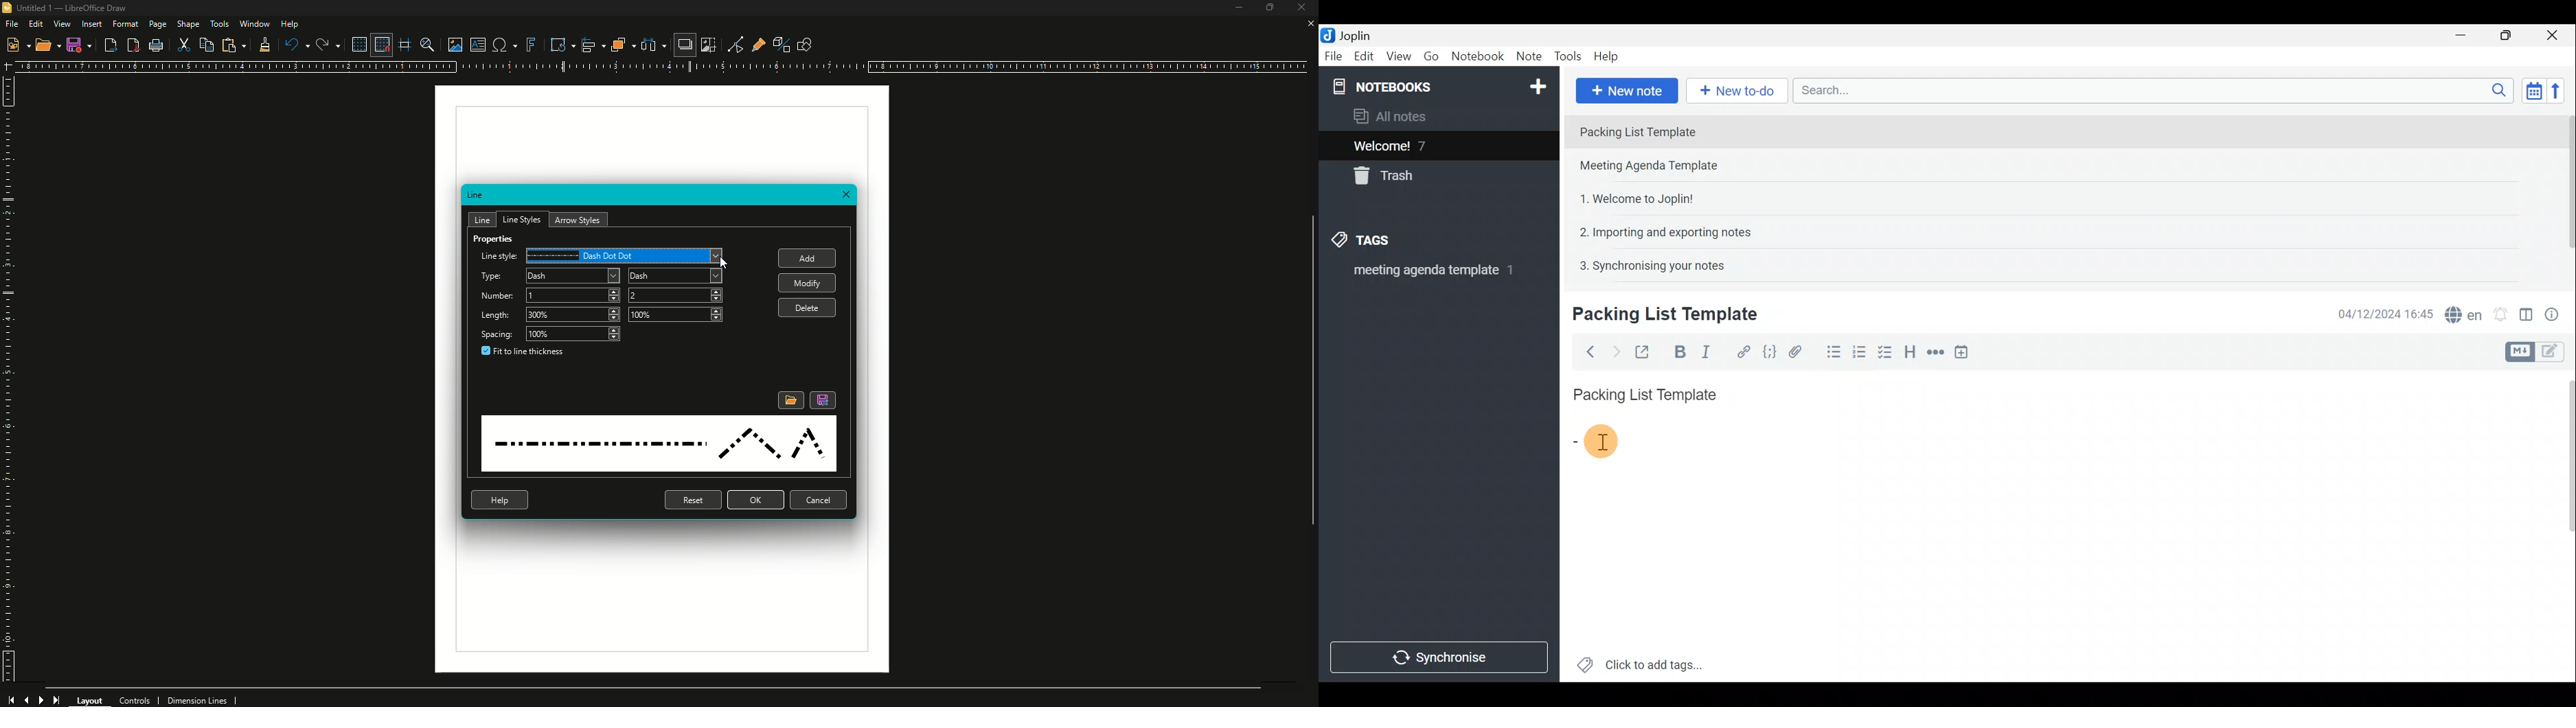 The width and height of the screenshot is (2576, 728). I want to click on Creating new note, so click(1657, 315).